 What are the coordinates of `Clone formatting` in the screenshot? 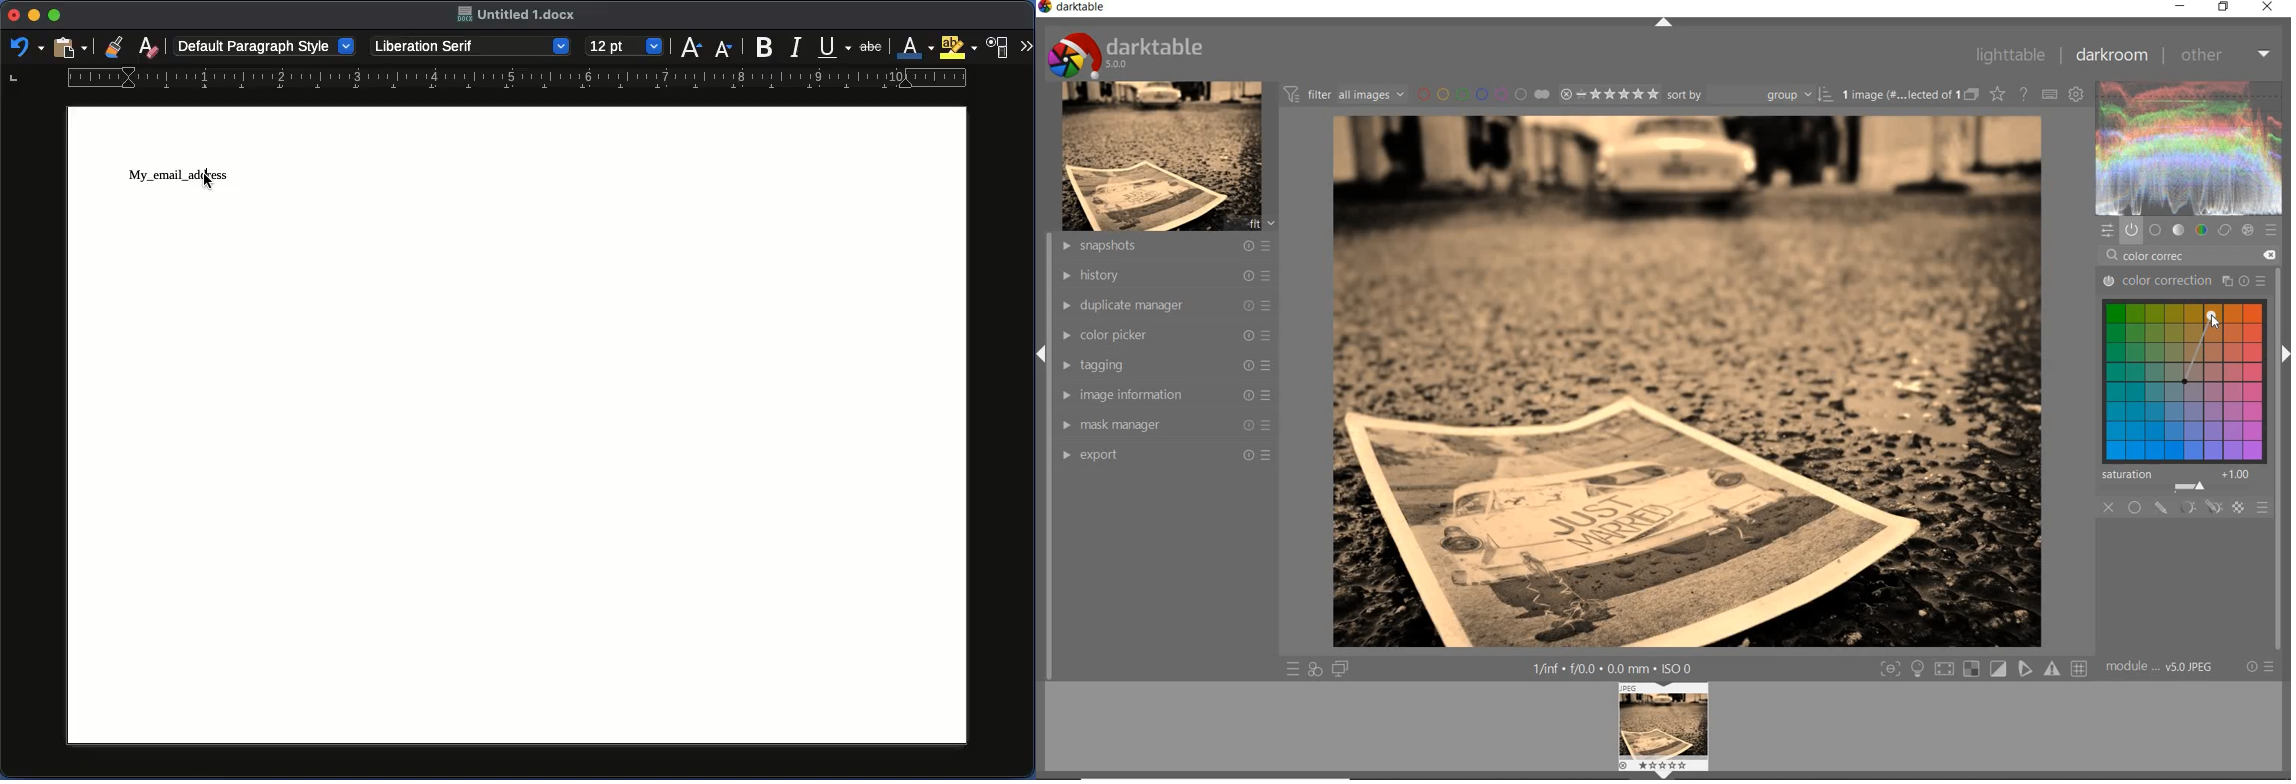 It's located at (115, 46).